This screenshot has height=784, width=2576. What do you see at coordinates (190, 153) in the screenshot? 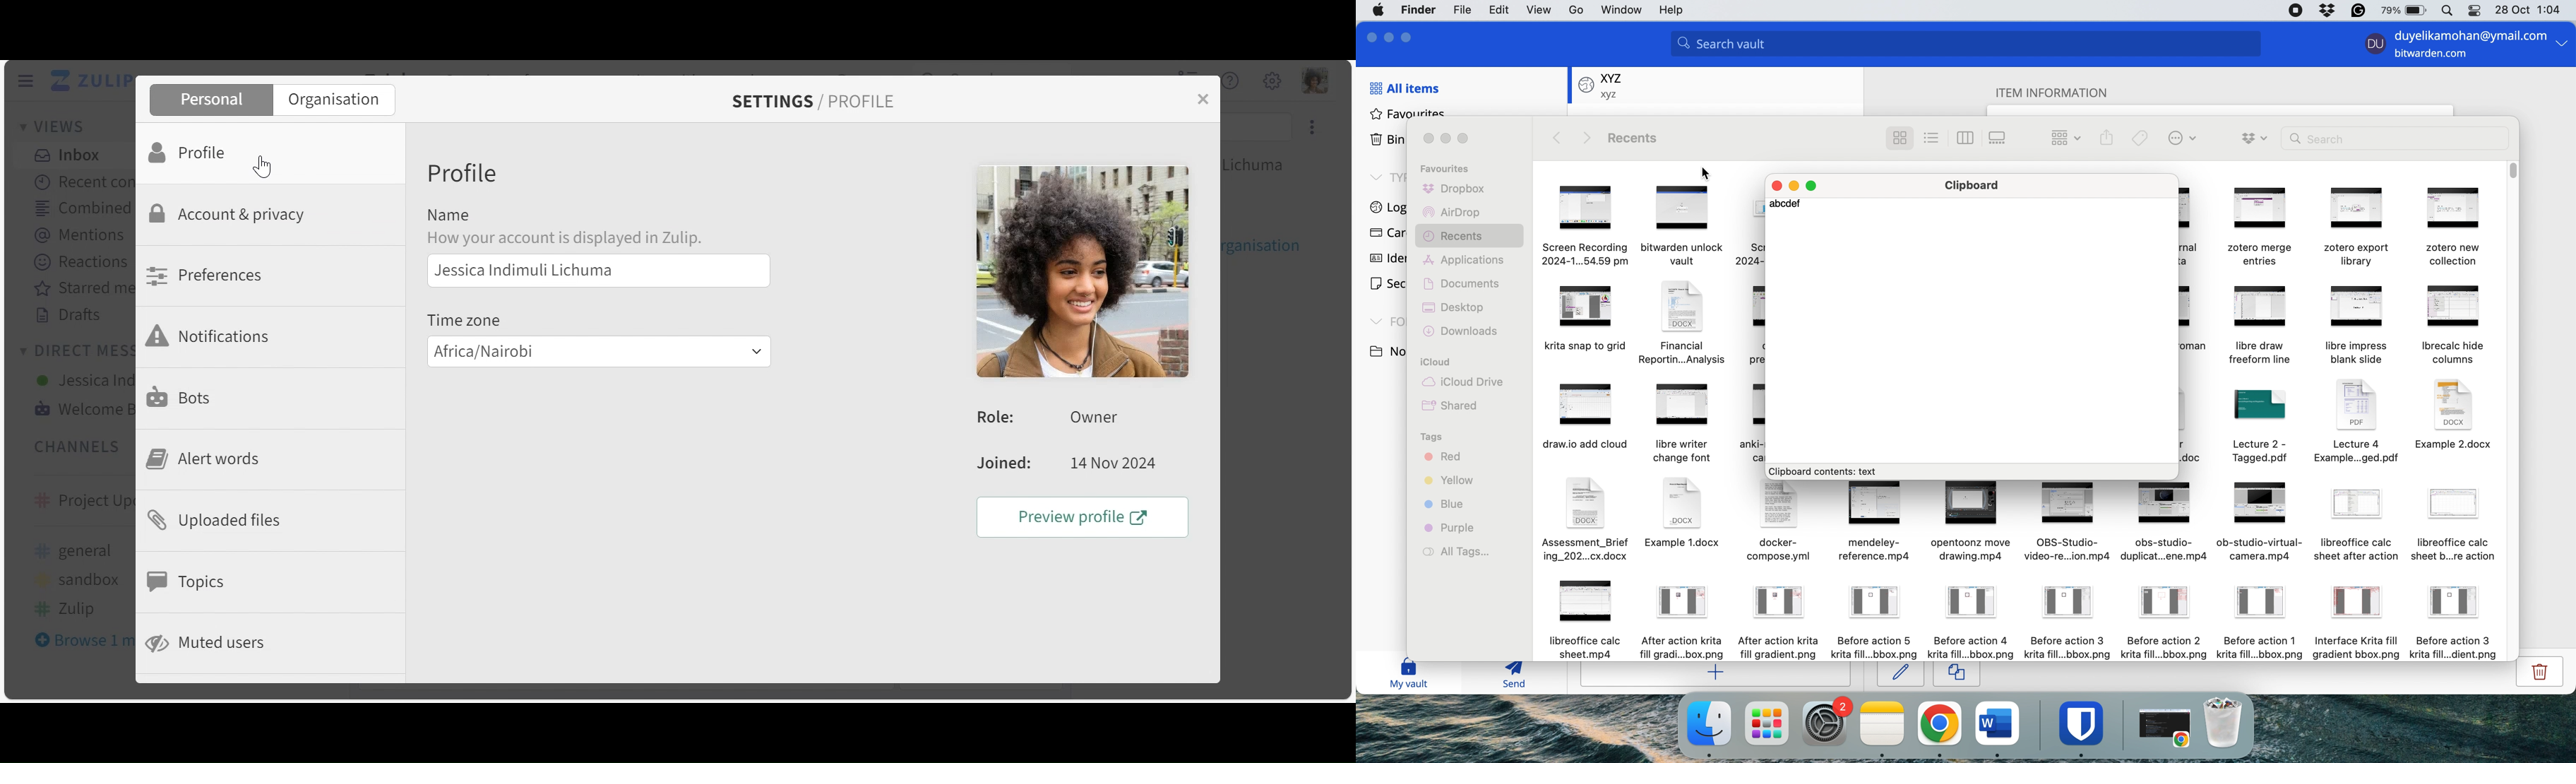
I see `Profile` at bounding box center [190, 153].